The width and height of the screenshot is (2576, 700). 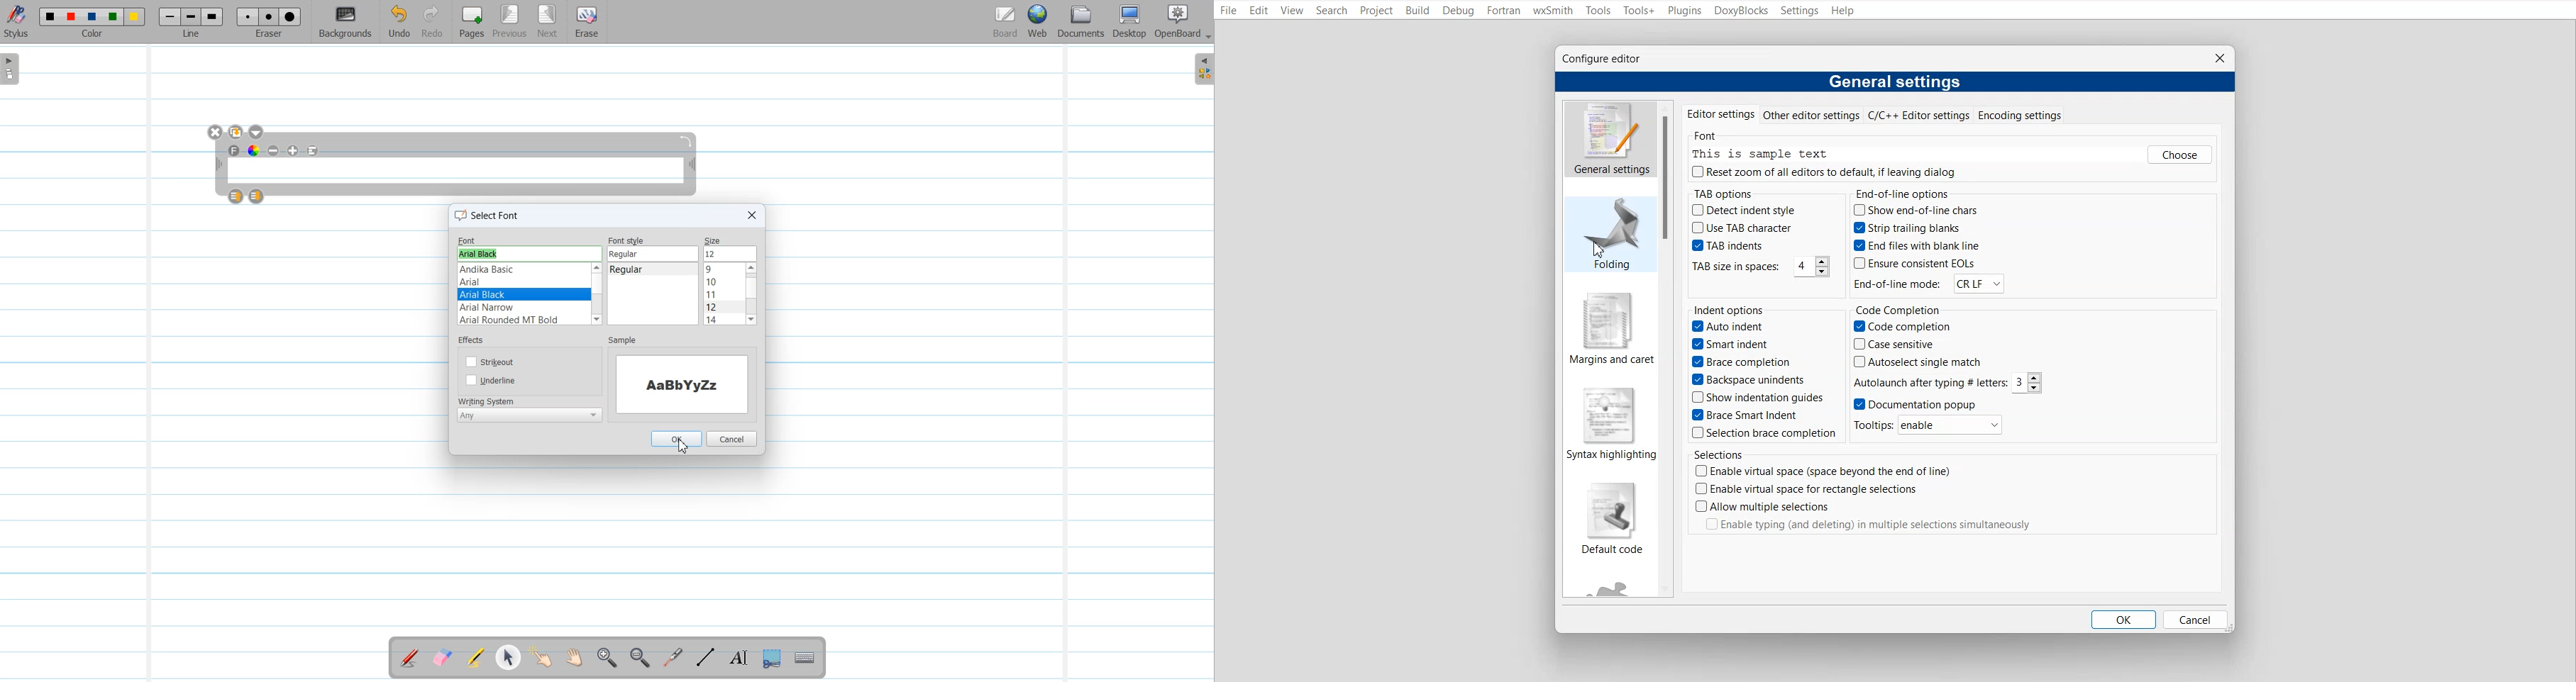 What do you see at coordinates (1752, 381) in the screenshot?
I see `Backspace unindents` at bounding box center [1752, 381].